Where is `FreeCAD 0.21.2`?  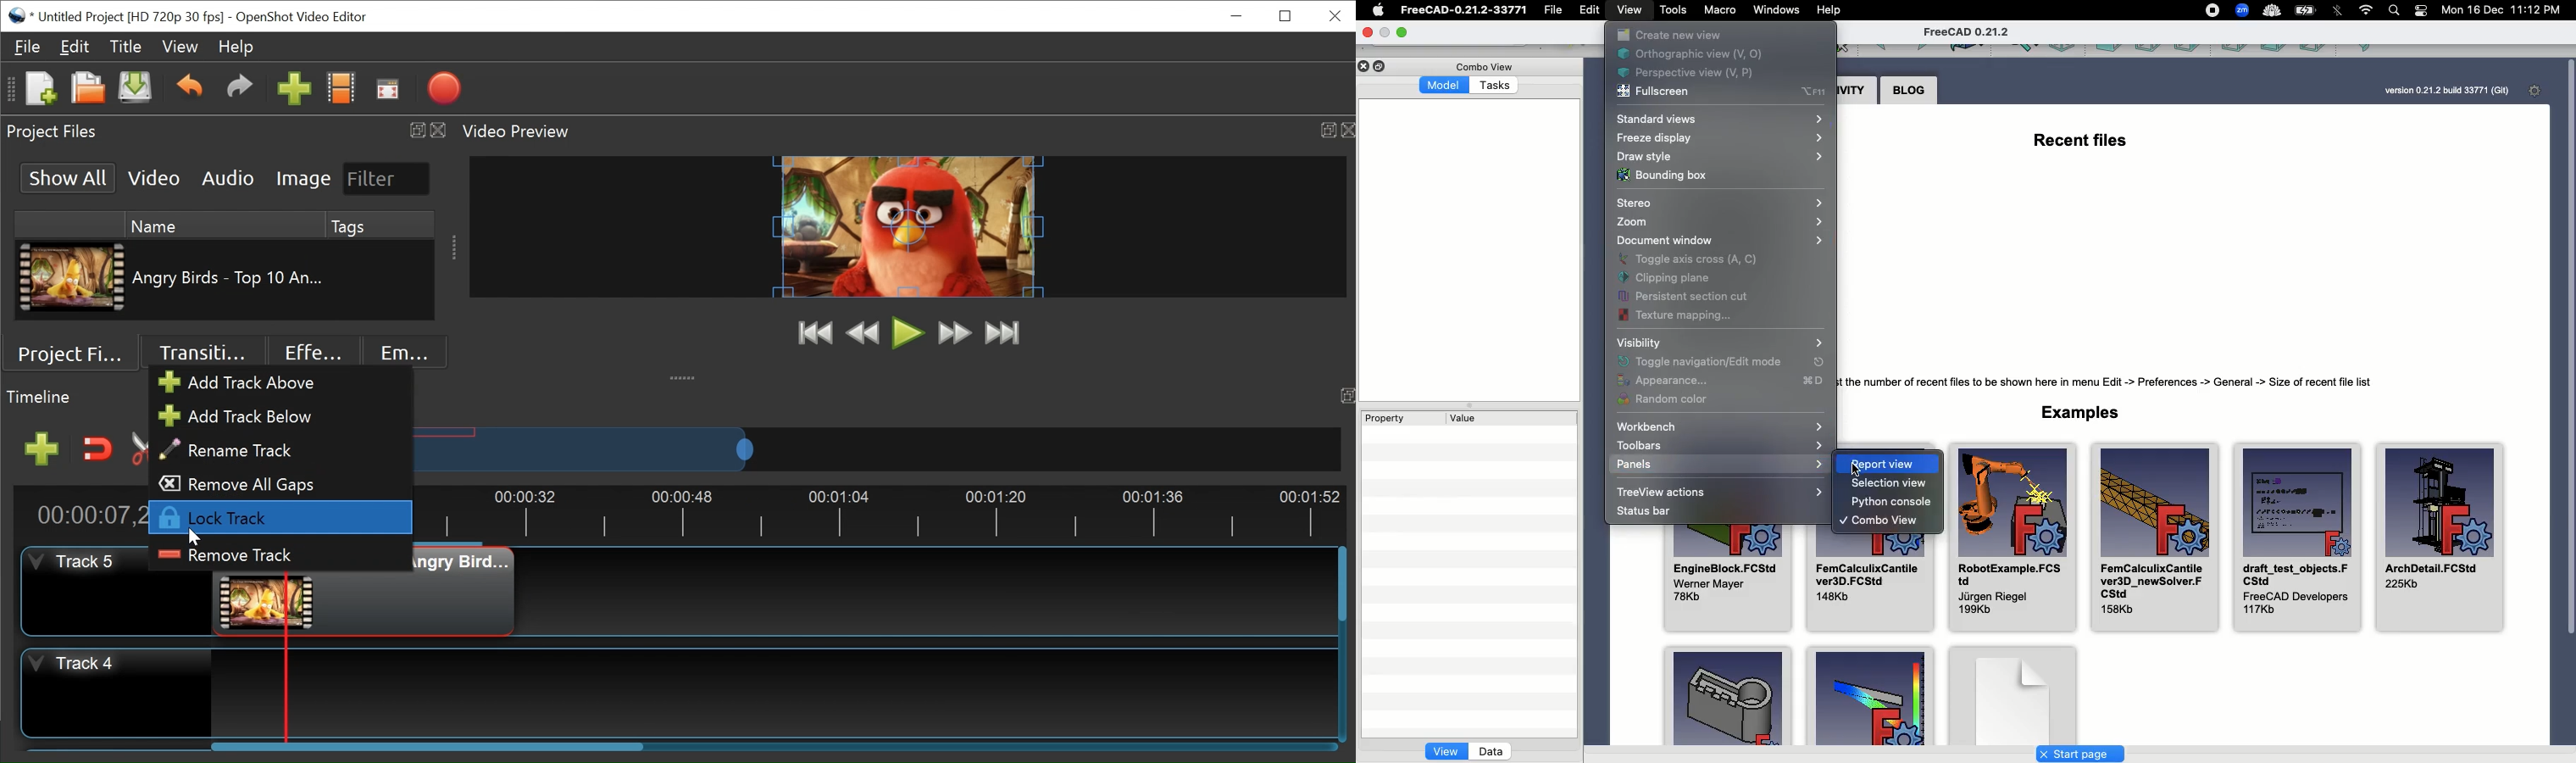
FreeCAD 0.21.2 is located at coordinates (1968, 33).